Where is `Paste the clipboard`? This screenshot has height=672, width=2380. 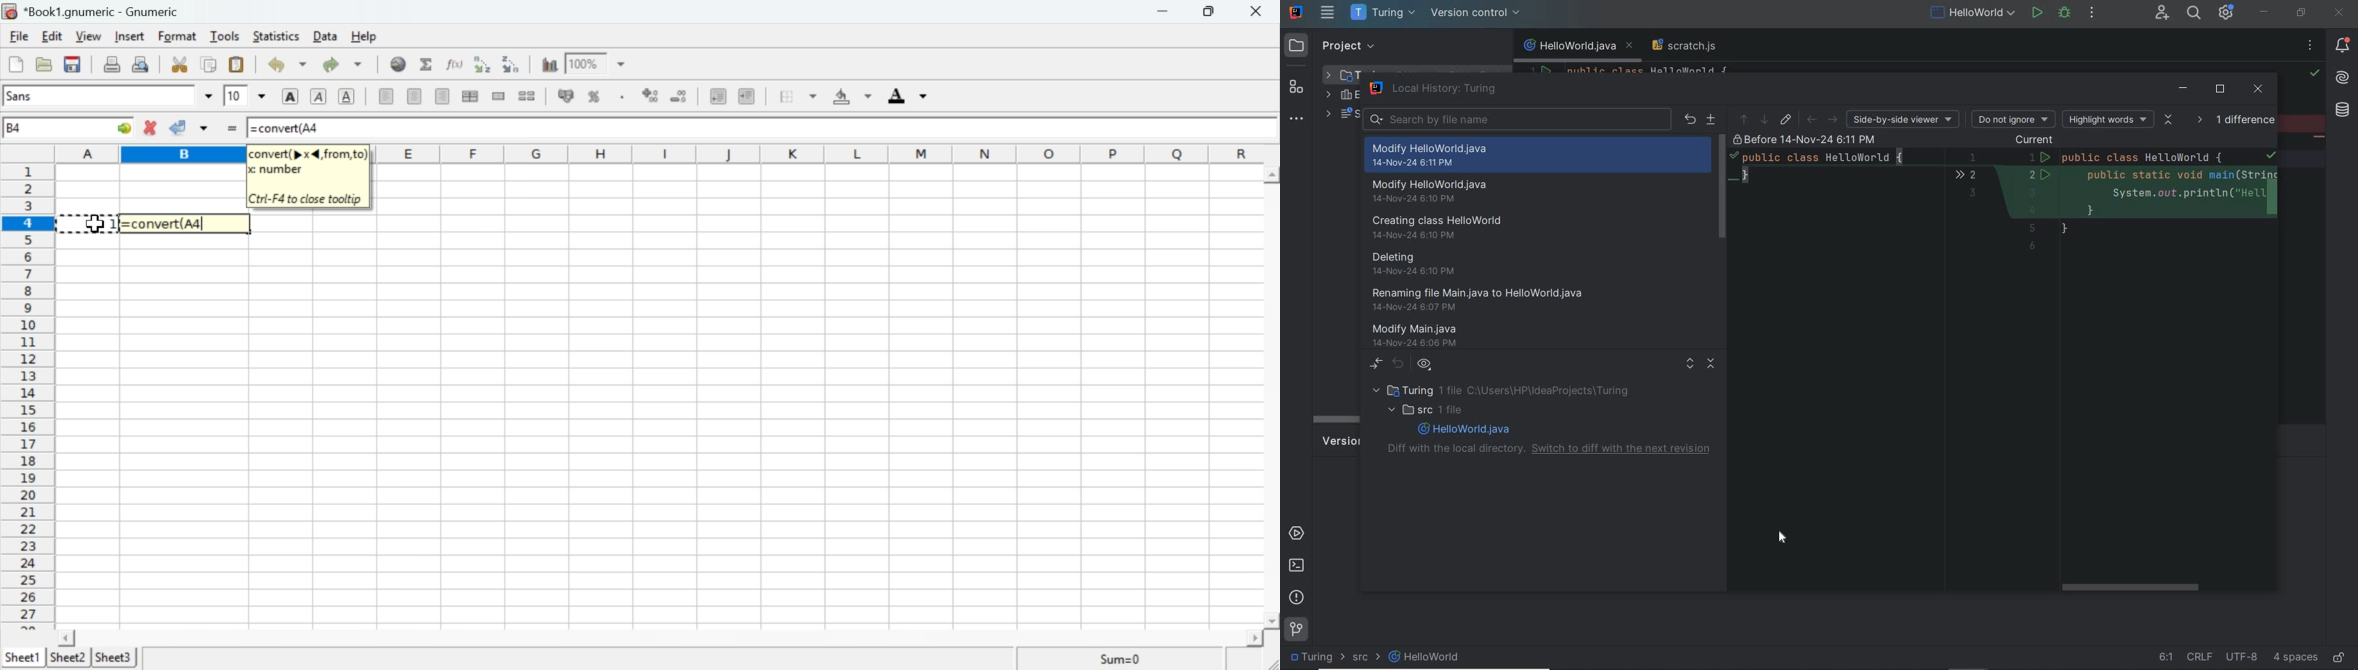
Paste the clipboard is located at coordinates (238, 63).